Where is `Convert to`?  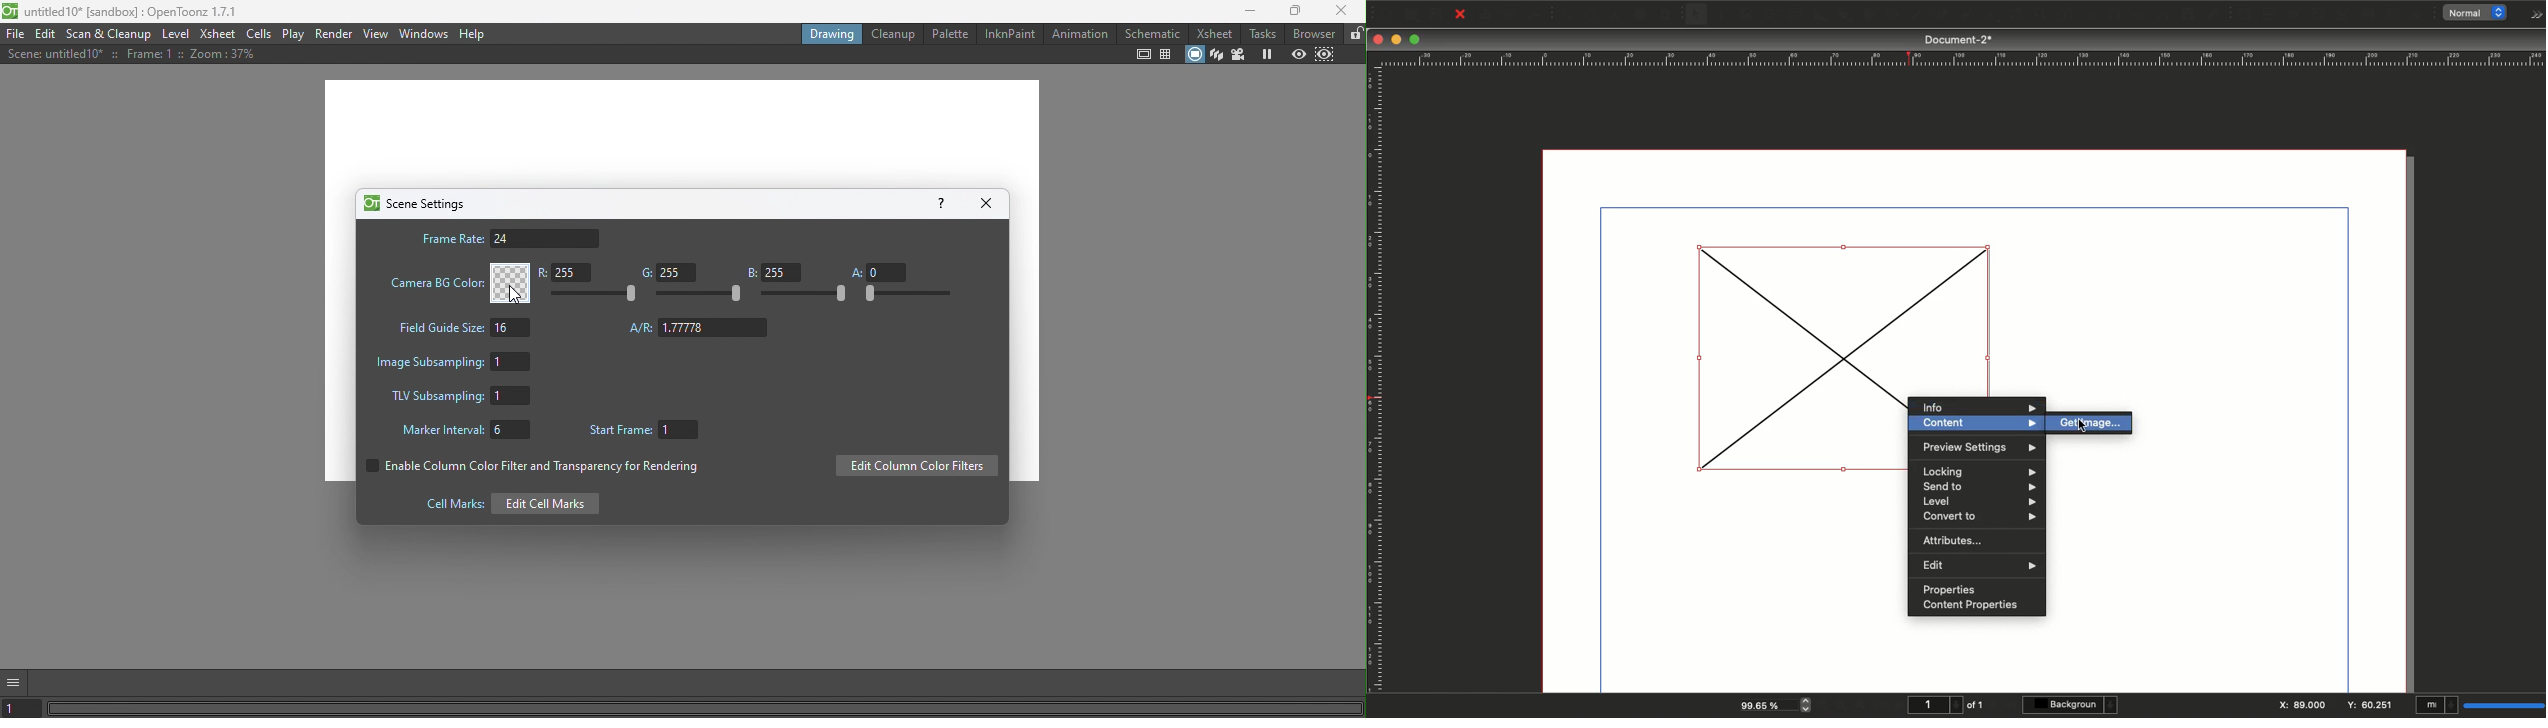 Convert to is located at coordinates (1977, 516).